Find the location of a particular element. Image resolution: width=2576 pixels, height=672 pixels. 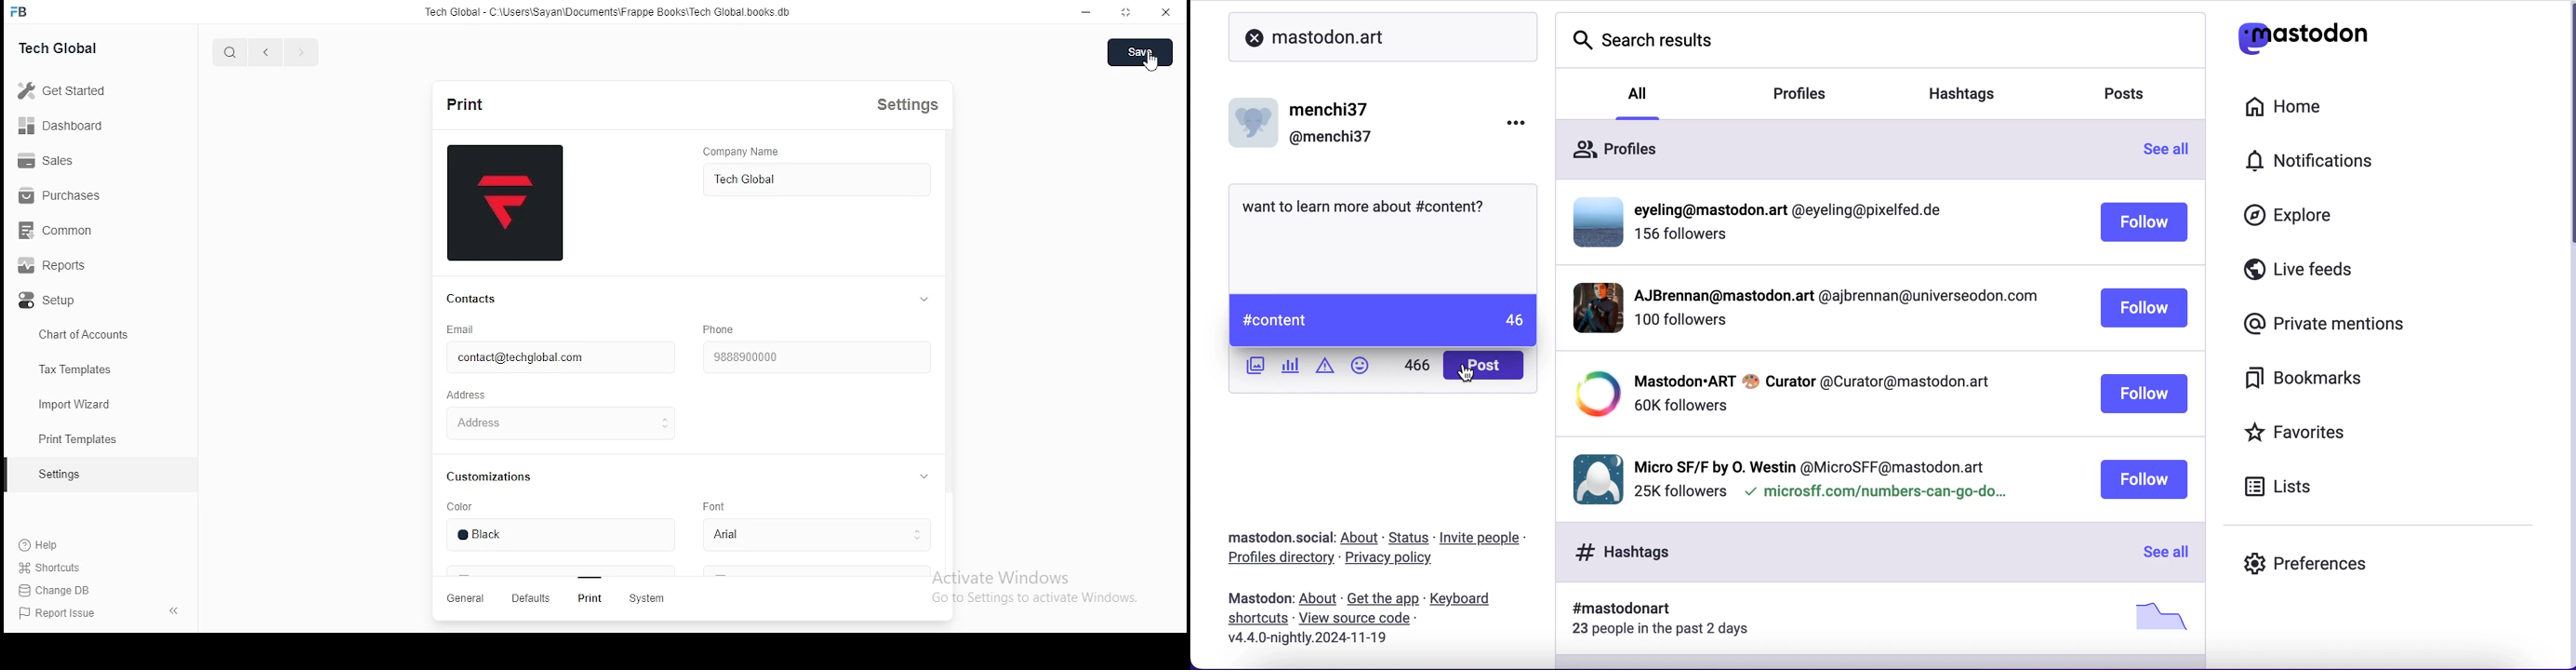

Print is located at coordinates (461, 103).